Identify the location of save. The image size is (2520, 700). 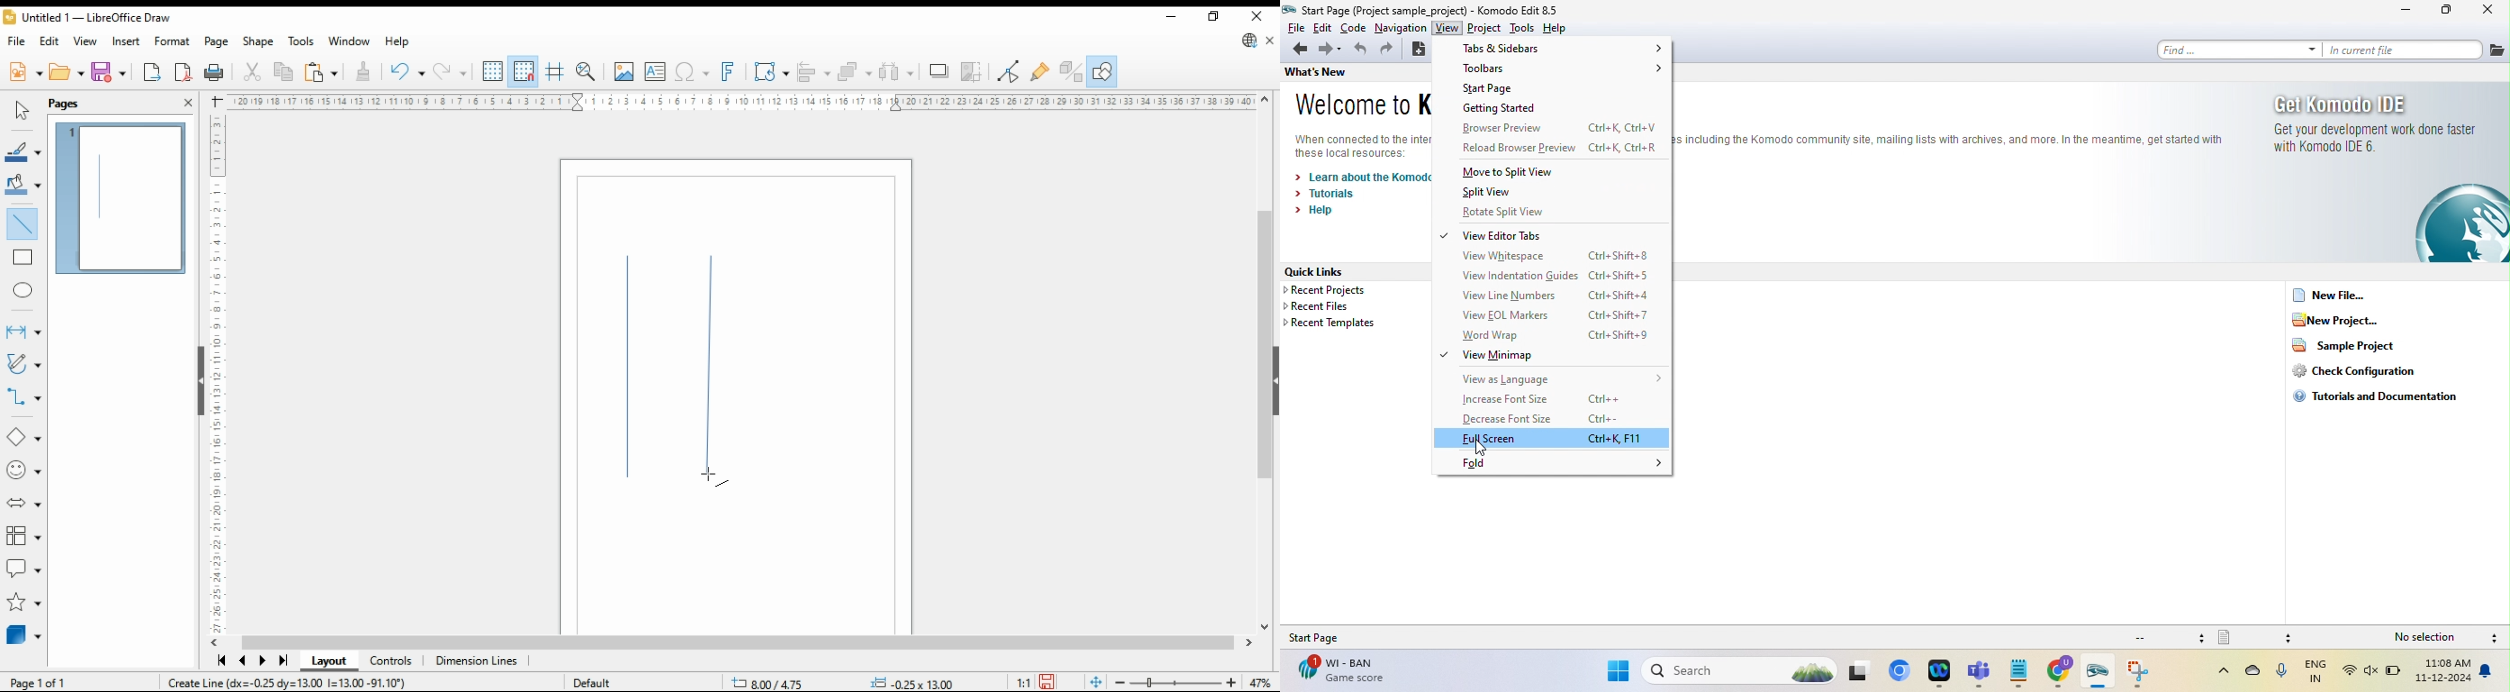
(1047, 682).